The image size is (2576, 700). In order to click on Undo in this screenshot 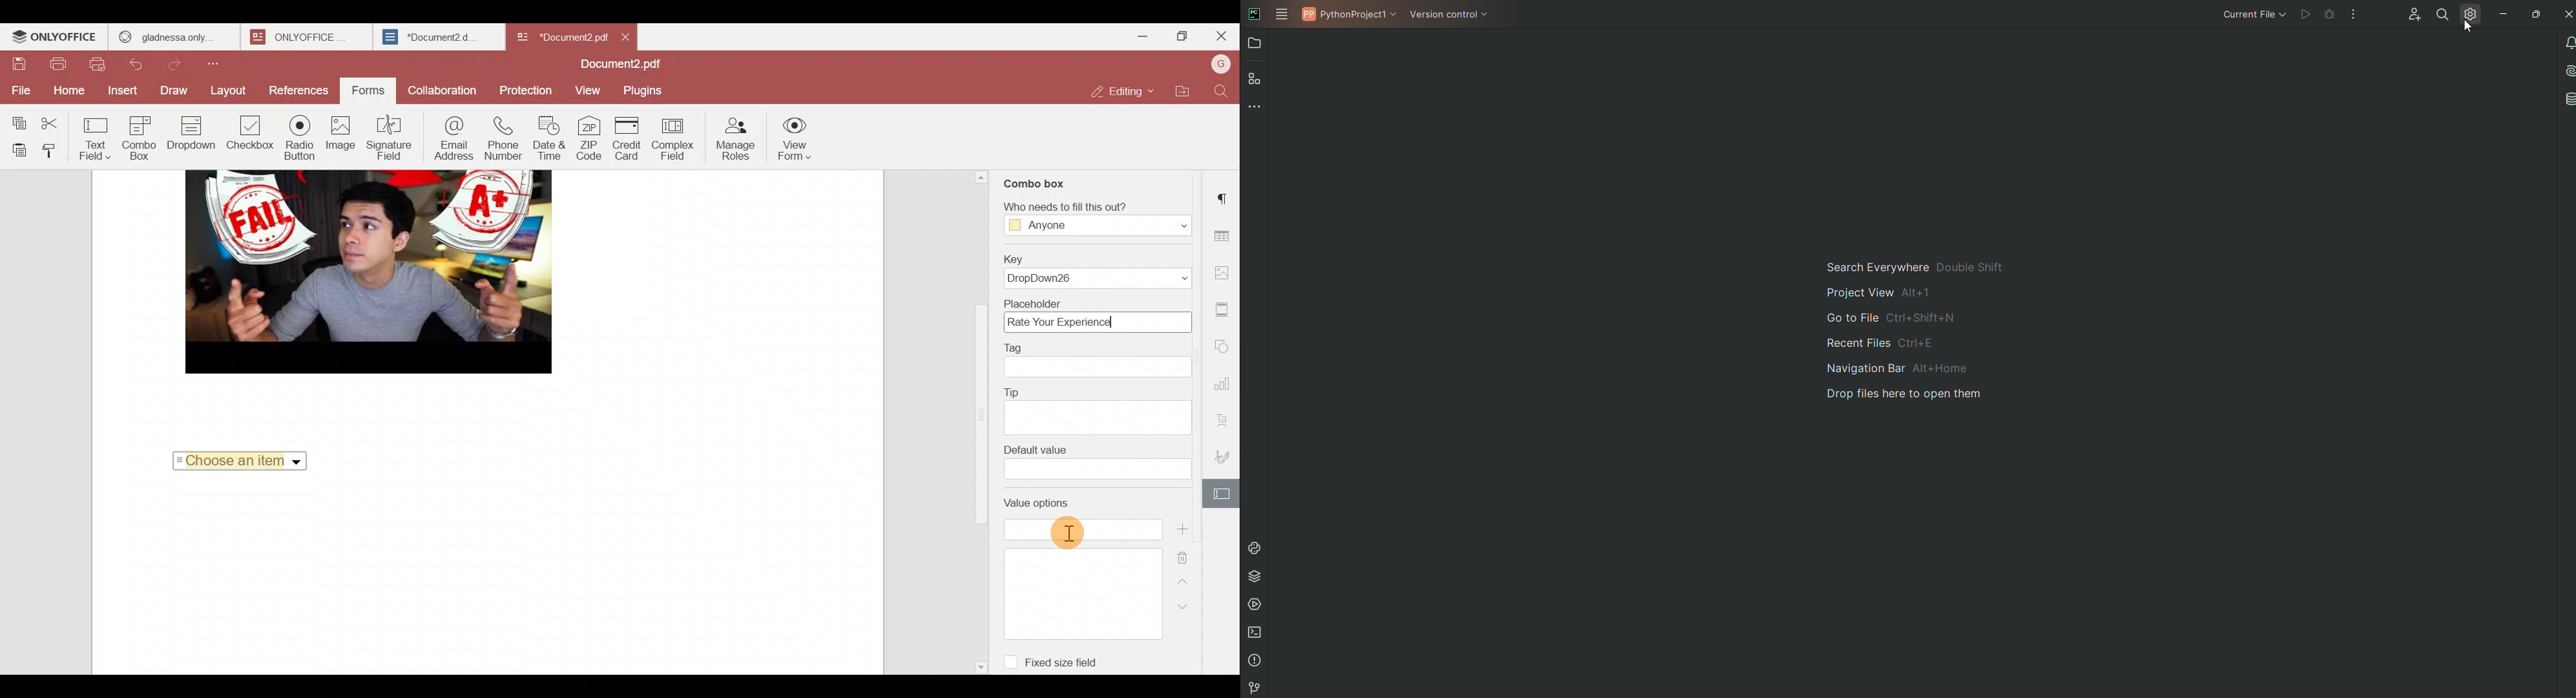, I will do `click(140, 64)`.